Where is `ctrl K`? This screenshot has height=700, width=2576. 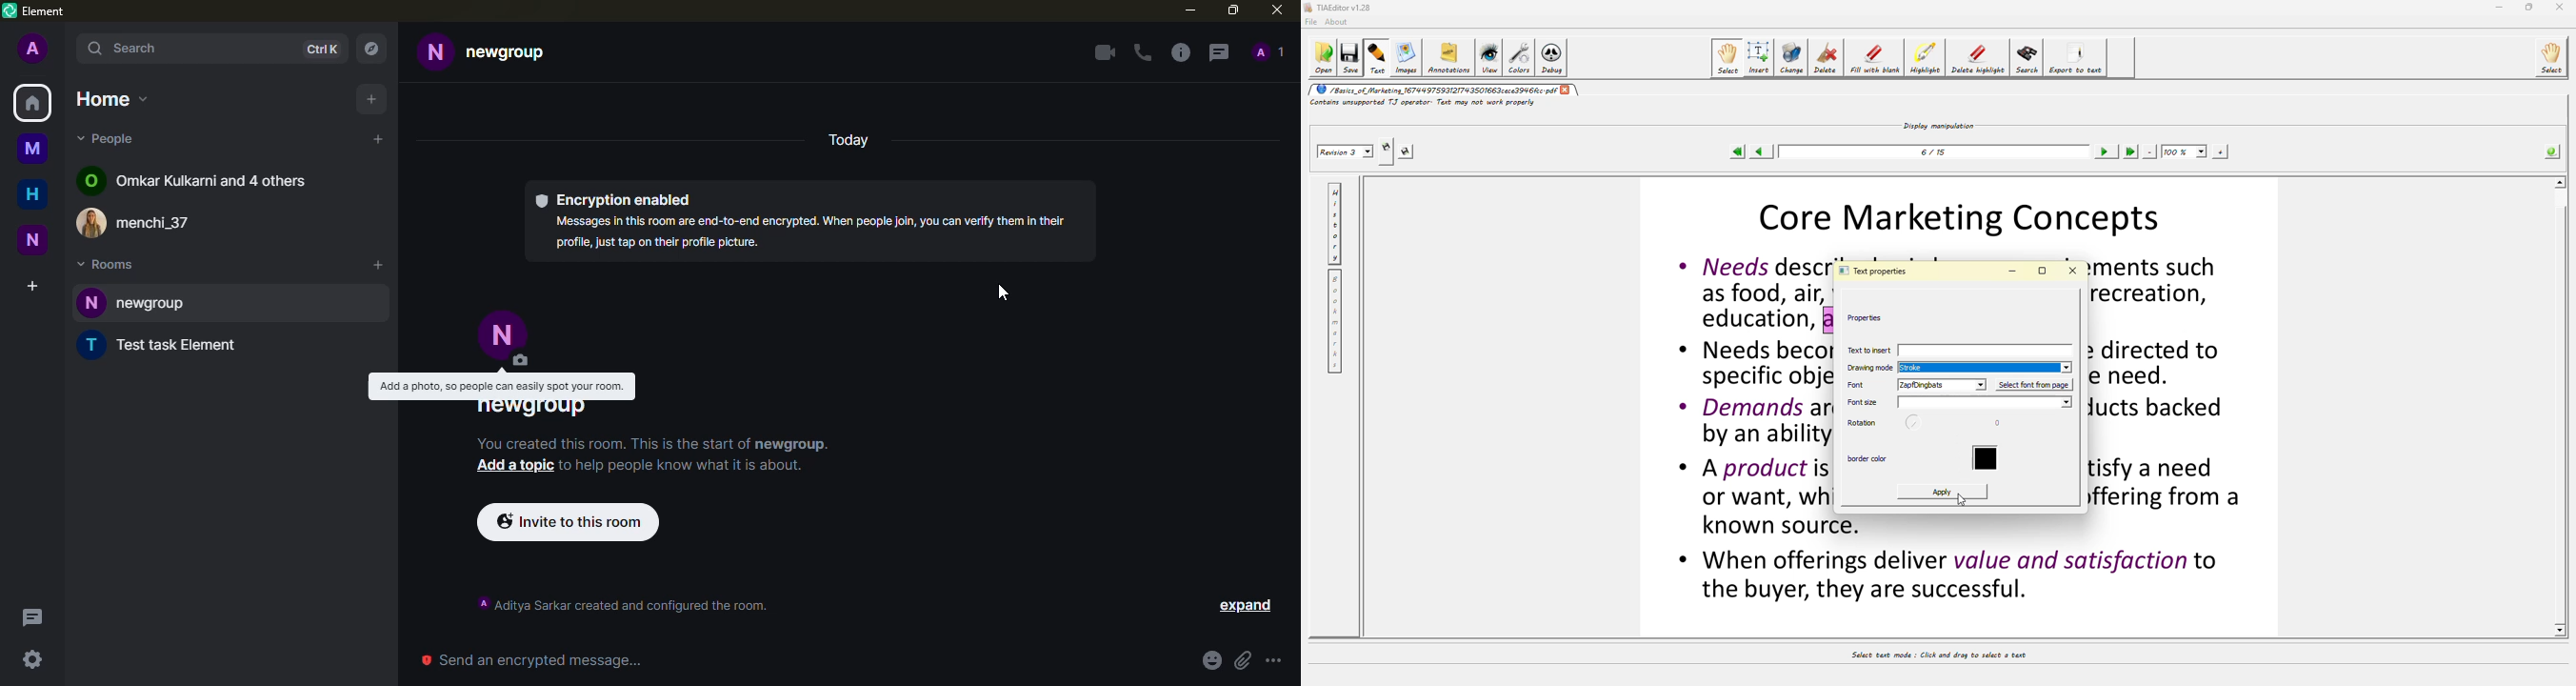 ctrl K is located at coordinates (321, 50).